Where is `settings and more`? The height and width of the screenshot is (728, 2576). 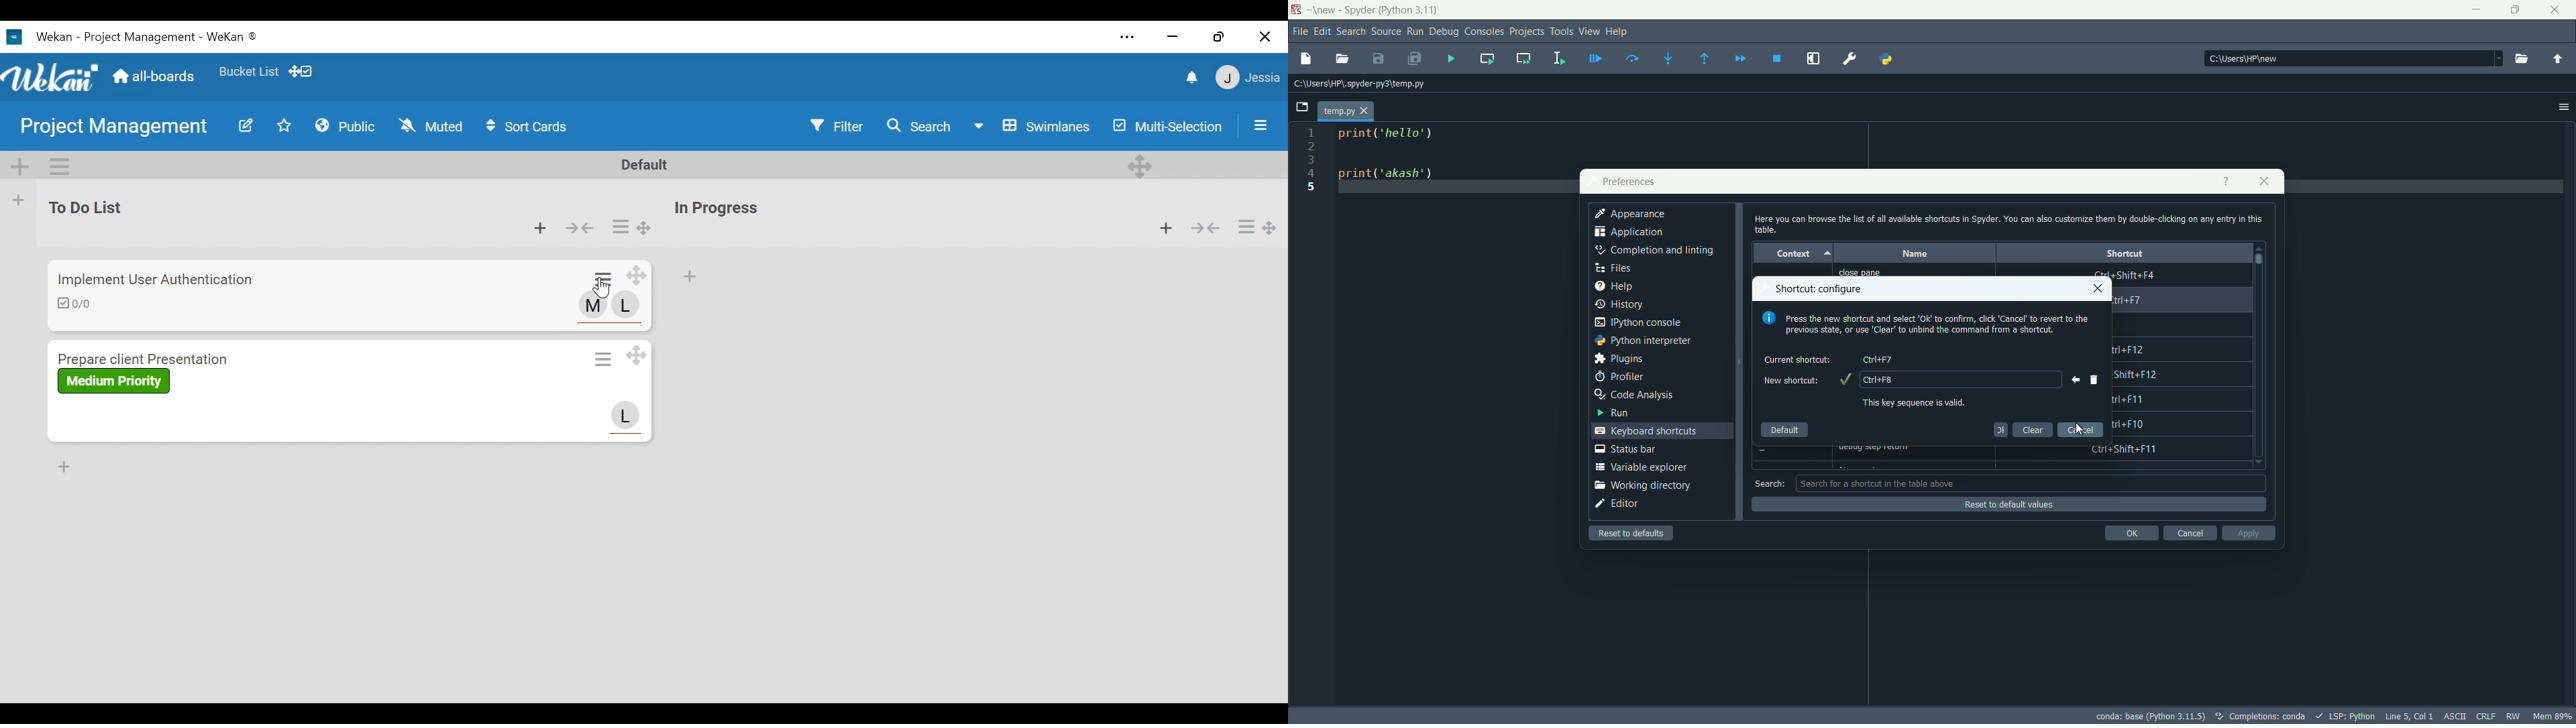
settings and more is located at coordinates (1130, 38).